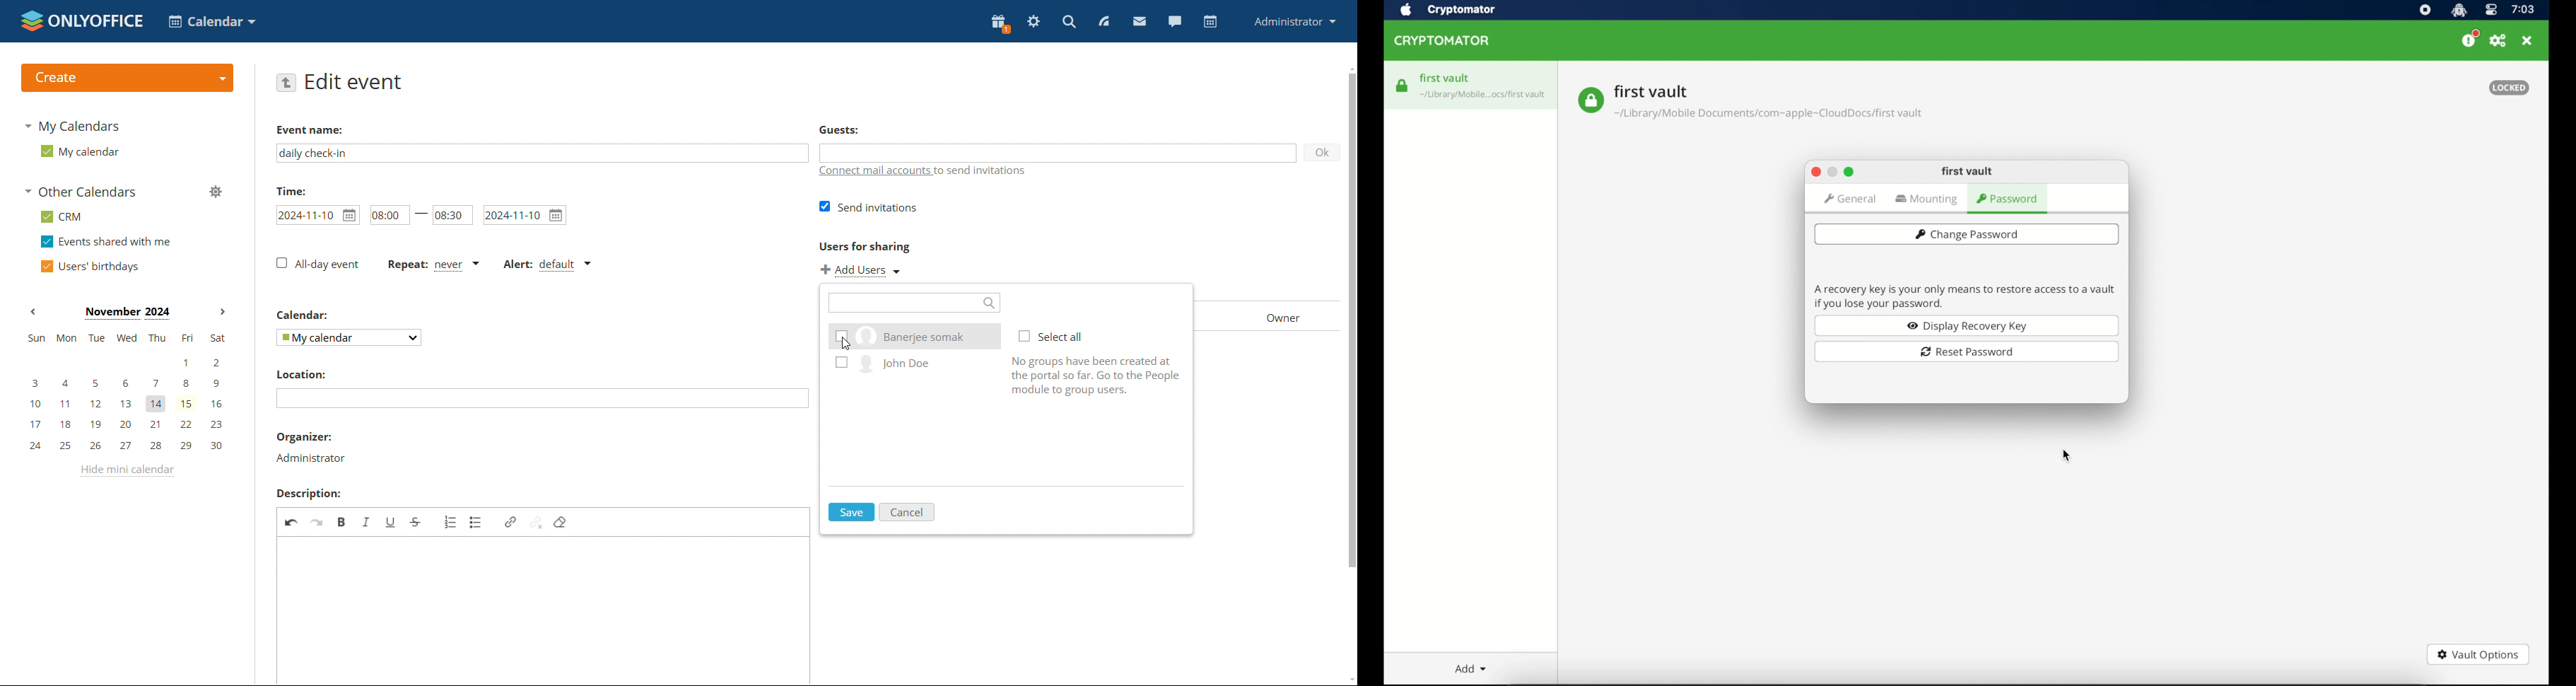  I want to click on events shared with me, so click(106, 242).